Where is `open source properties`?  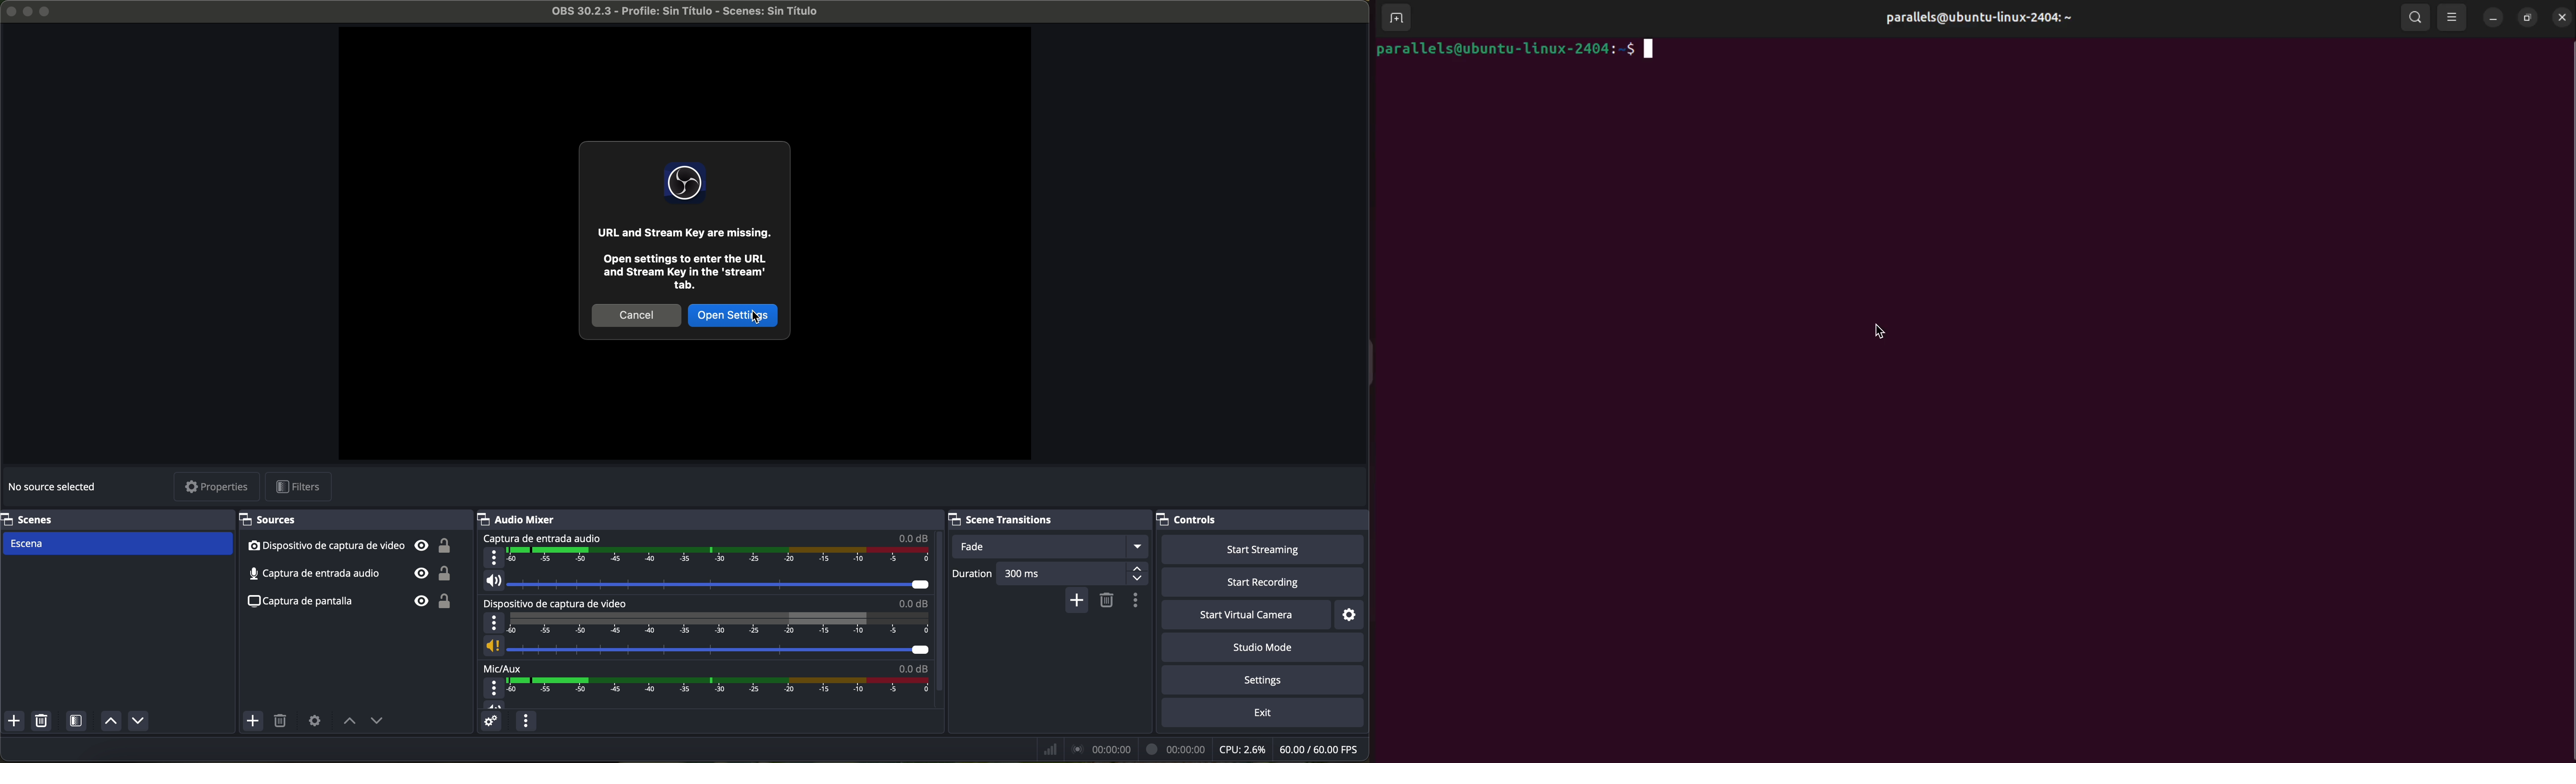 open source properties is located at coordinates (314, 720).